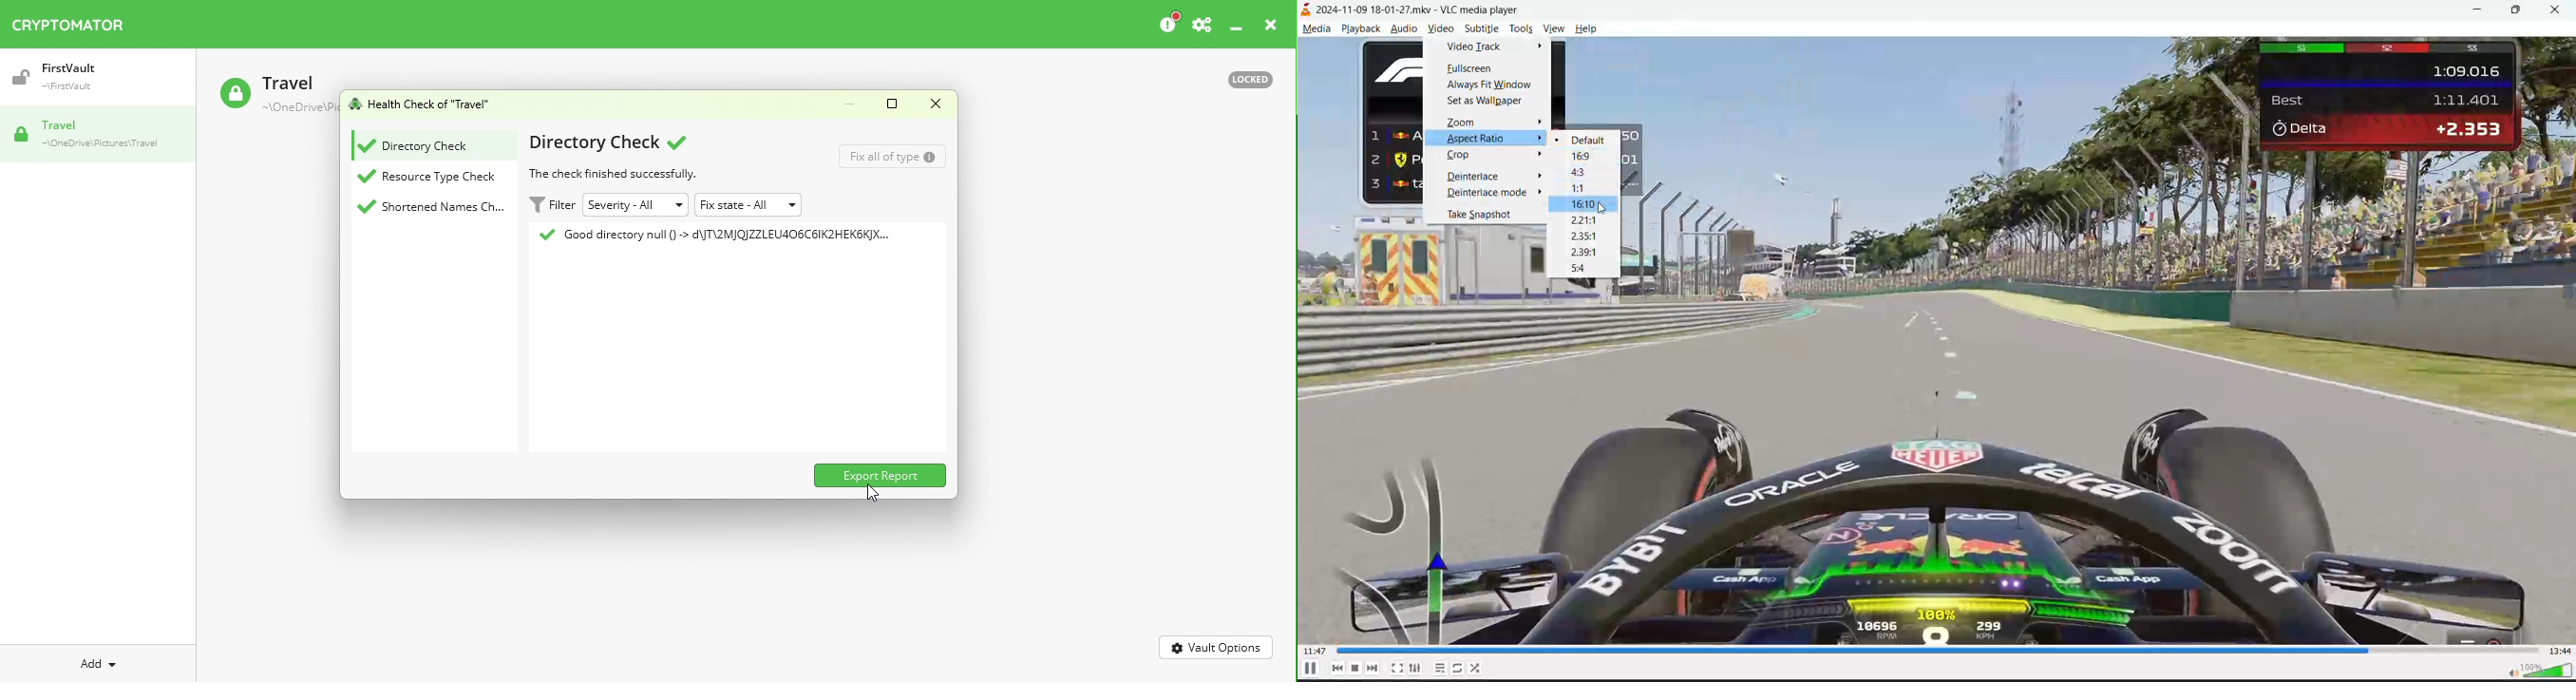 The height and width of the screenshot is (700, 2576). Describe the element at coordinates (1493, 87) in the screenshot. I see `always fit window` at that location.